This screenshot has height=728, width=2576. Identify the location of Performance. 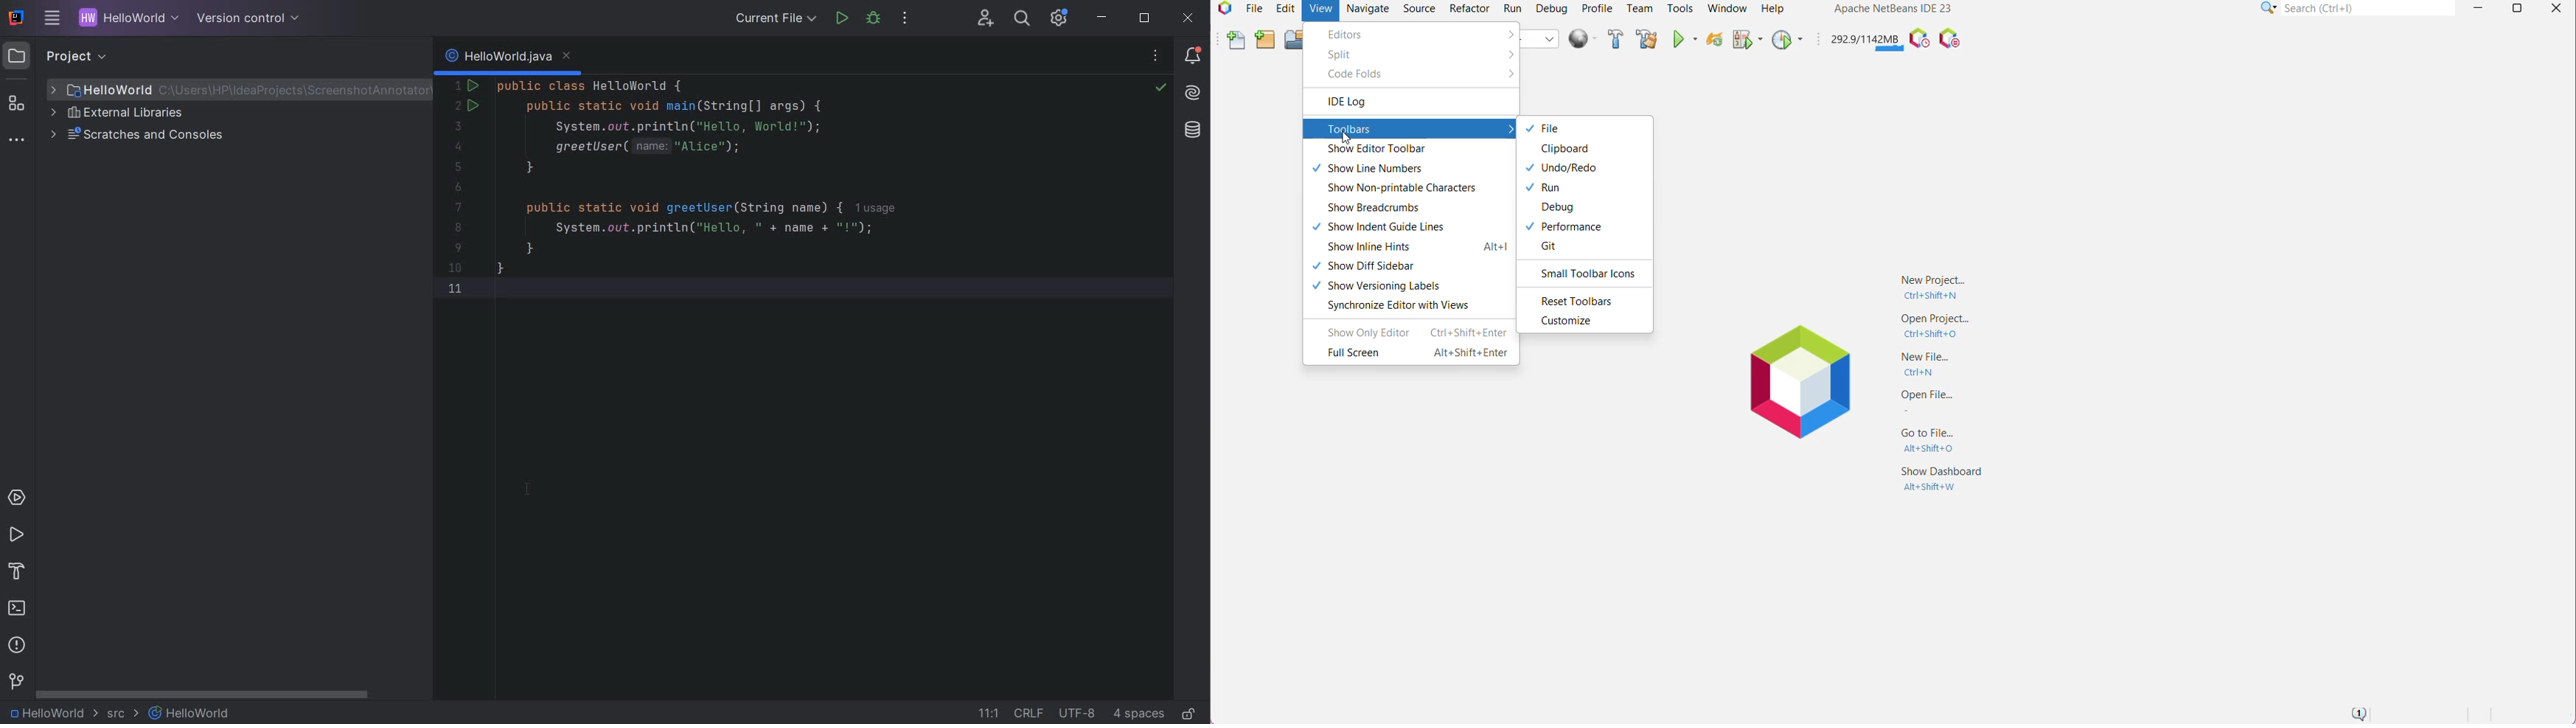
(1573, 228).